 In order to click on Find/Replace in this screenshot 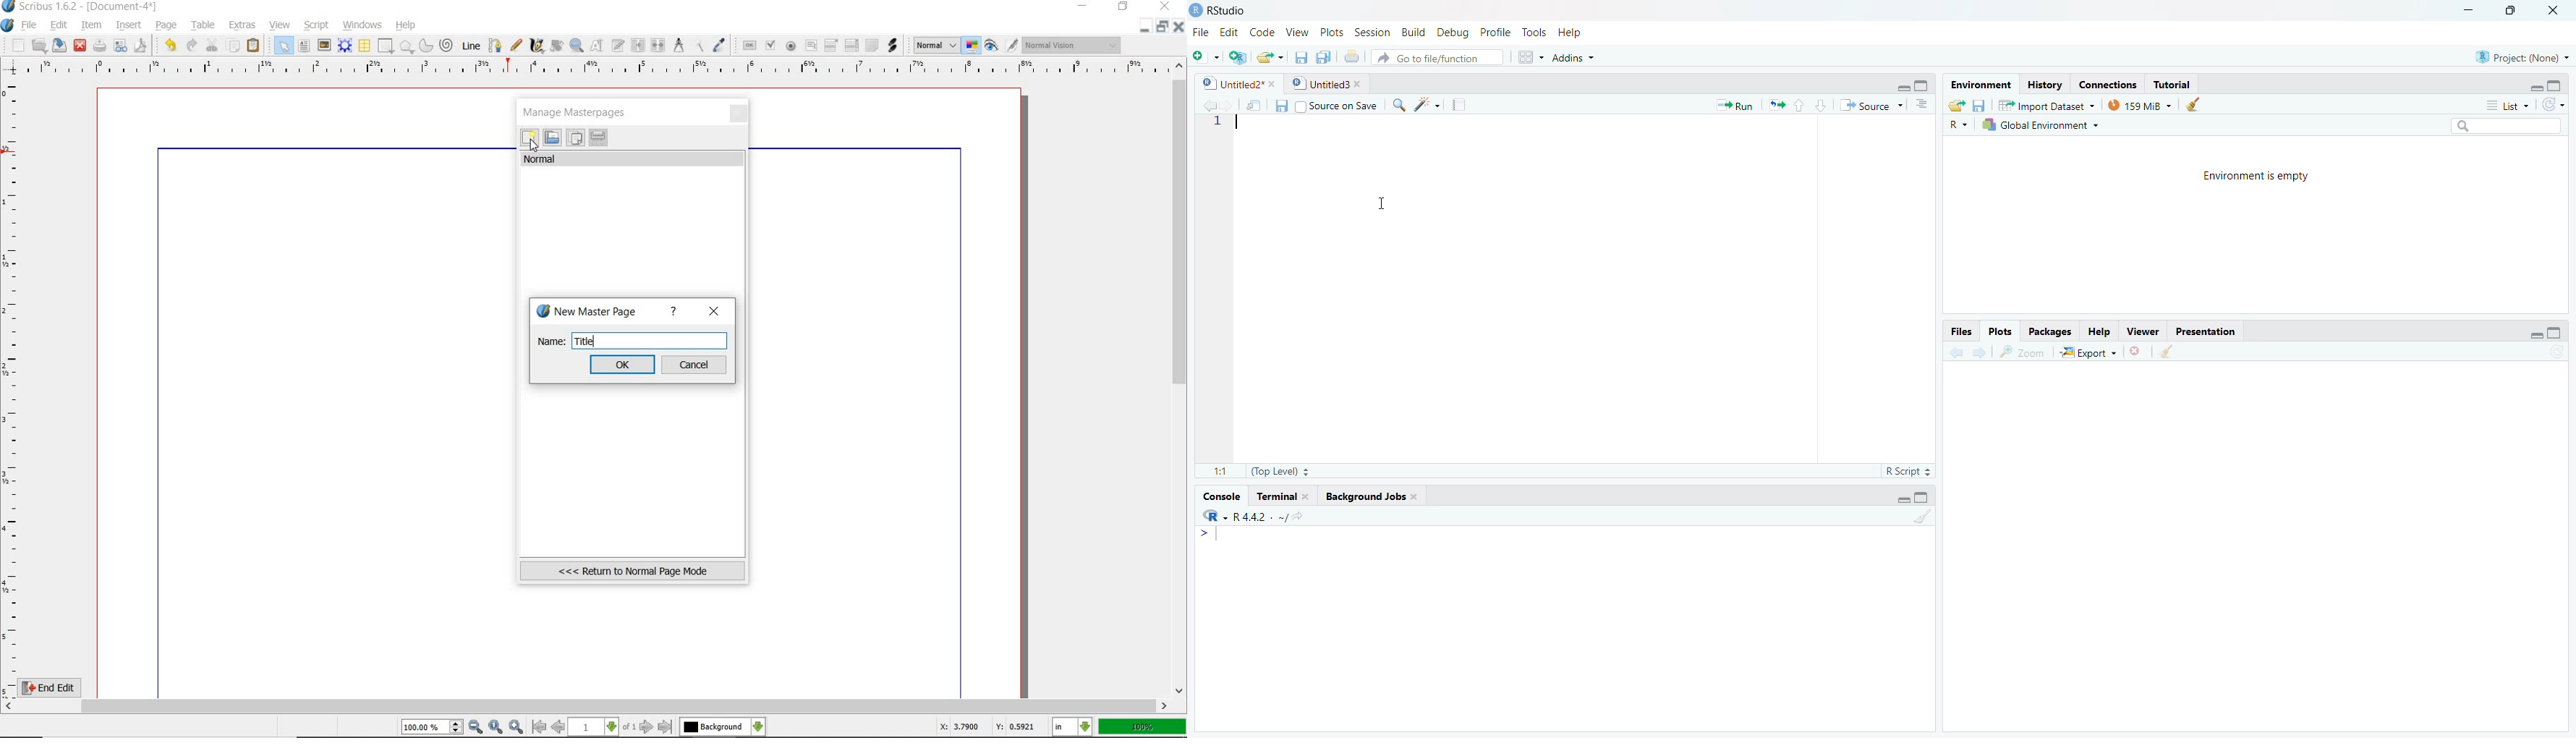, I will do `click(1398, 104)`.